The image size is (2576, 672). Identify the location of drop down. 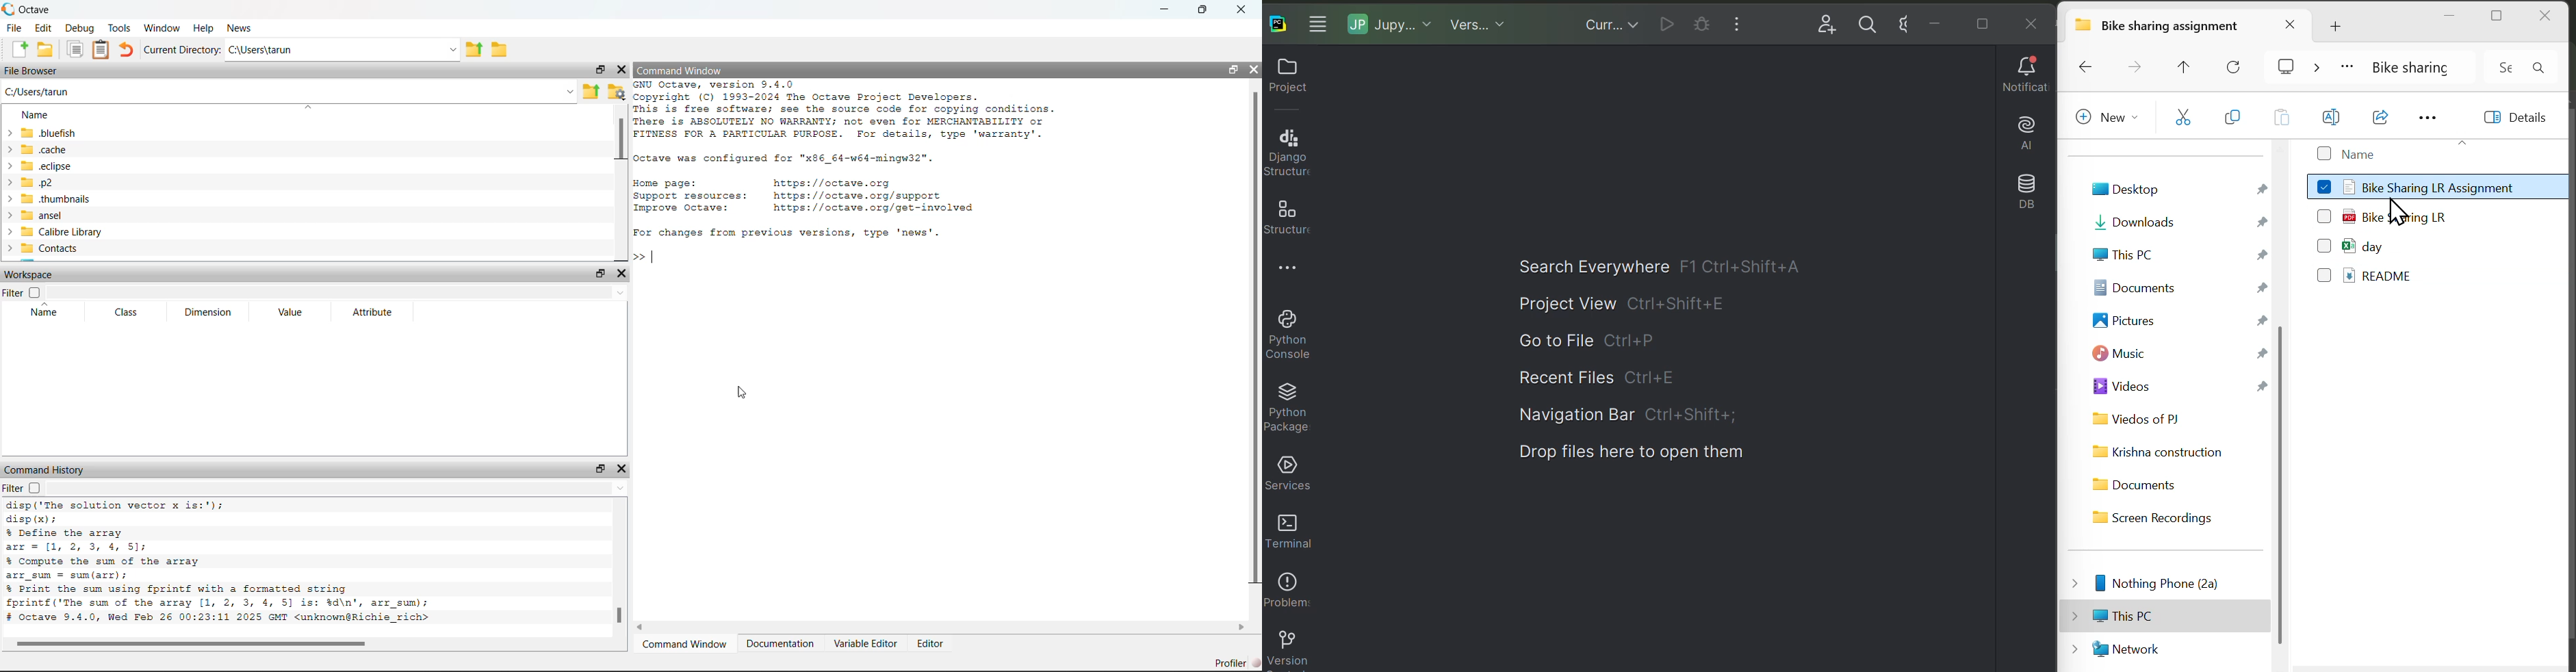
(337, 488).